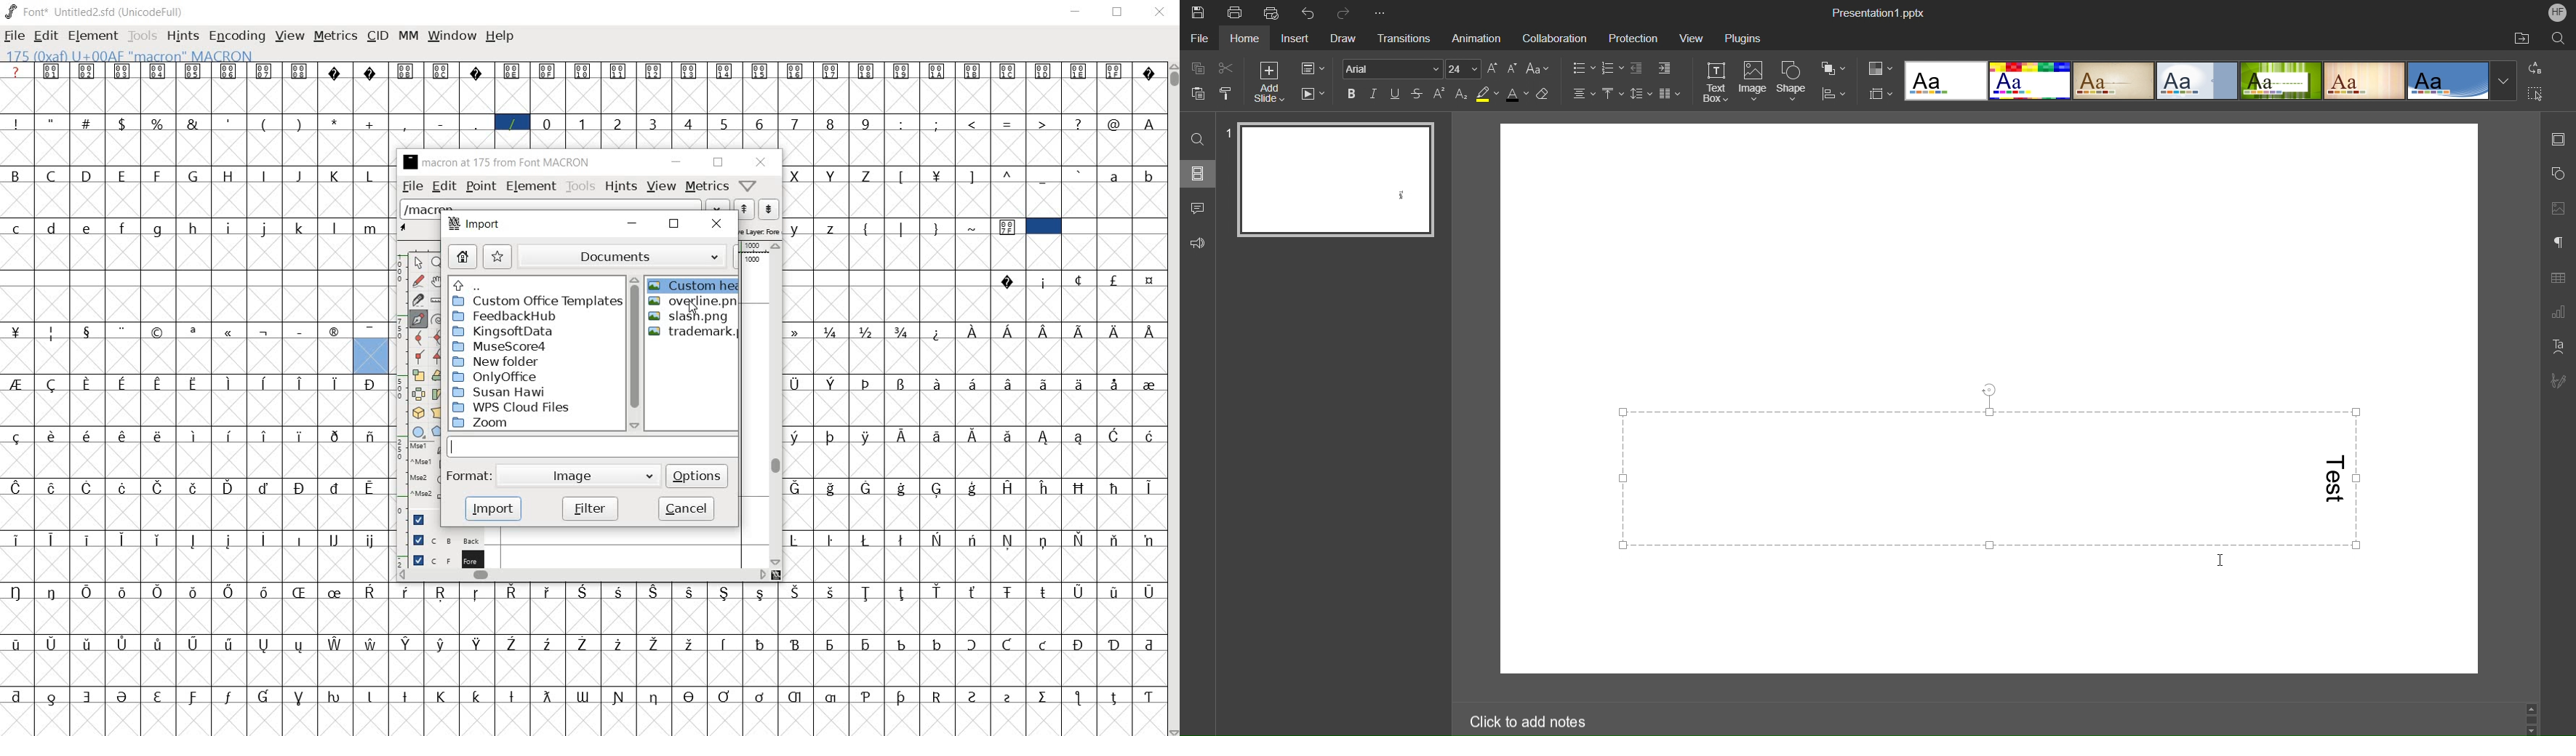 This screenshot has height=756, width=2576. I want to click on Symbol, so click(194, 330).